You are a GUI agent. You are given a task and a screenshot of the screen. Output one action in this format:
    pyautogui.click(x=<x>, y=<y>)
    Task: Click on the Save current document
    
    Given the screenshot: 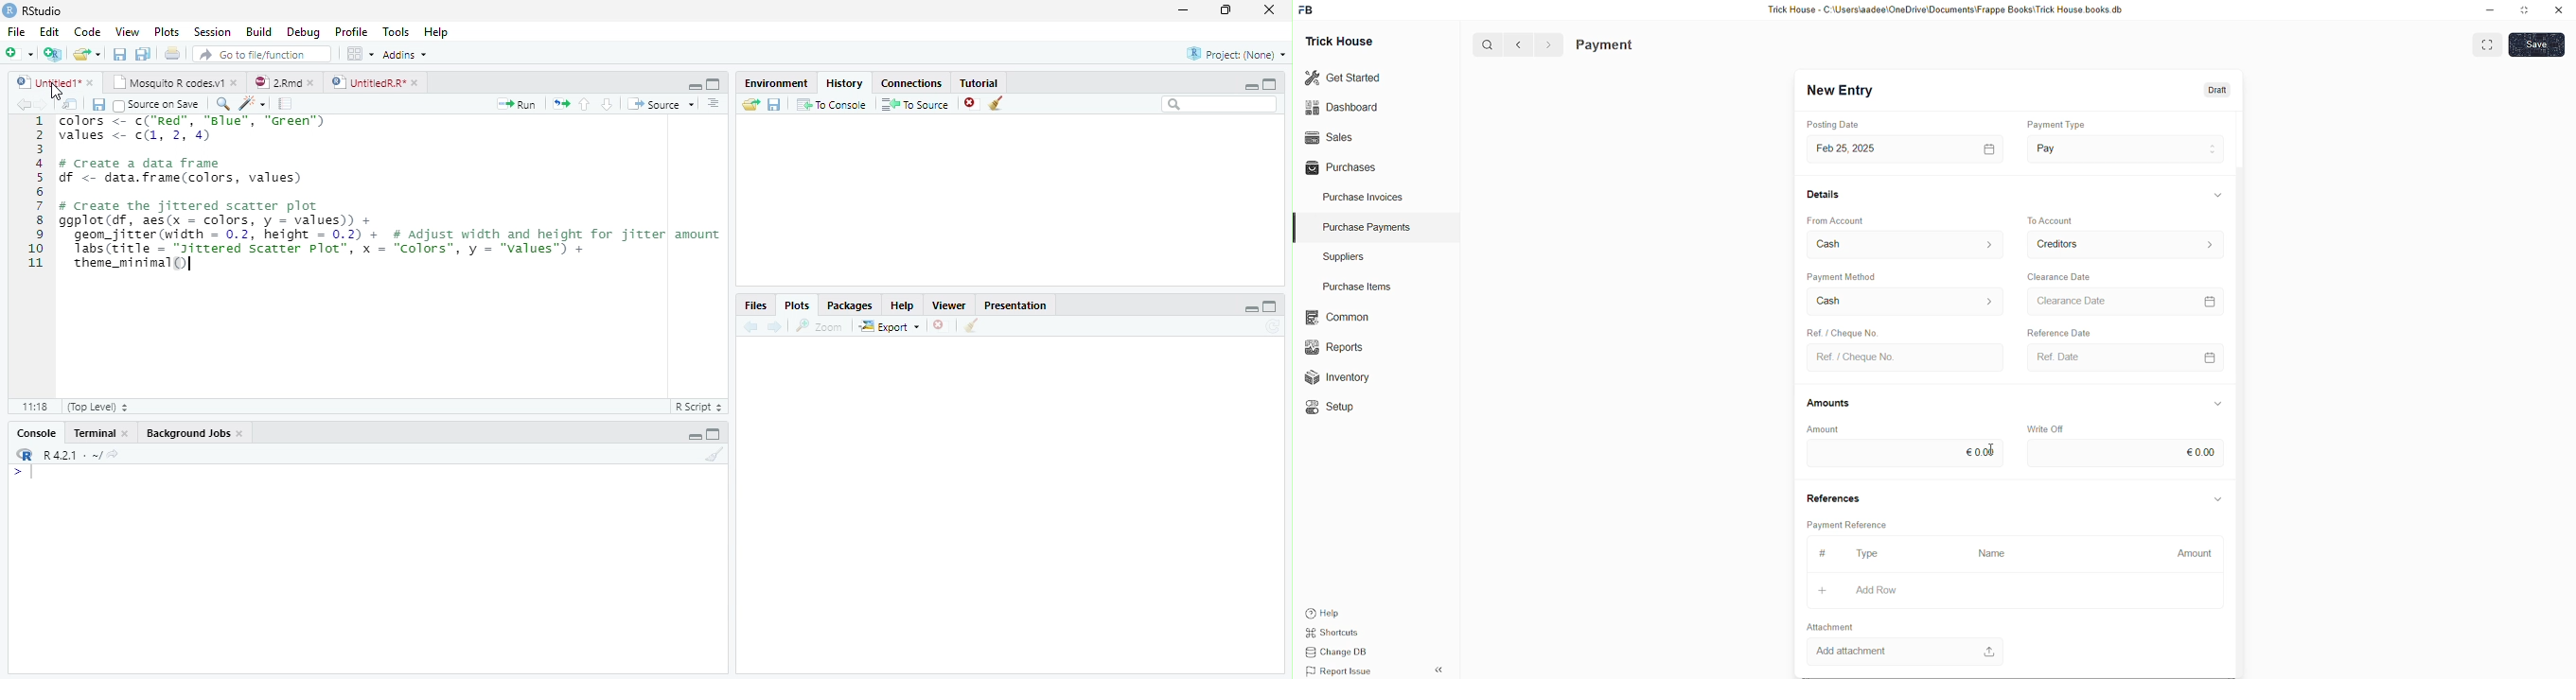 What is the action you would take?
    pyautogui.click(x=120, y=54)
    